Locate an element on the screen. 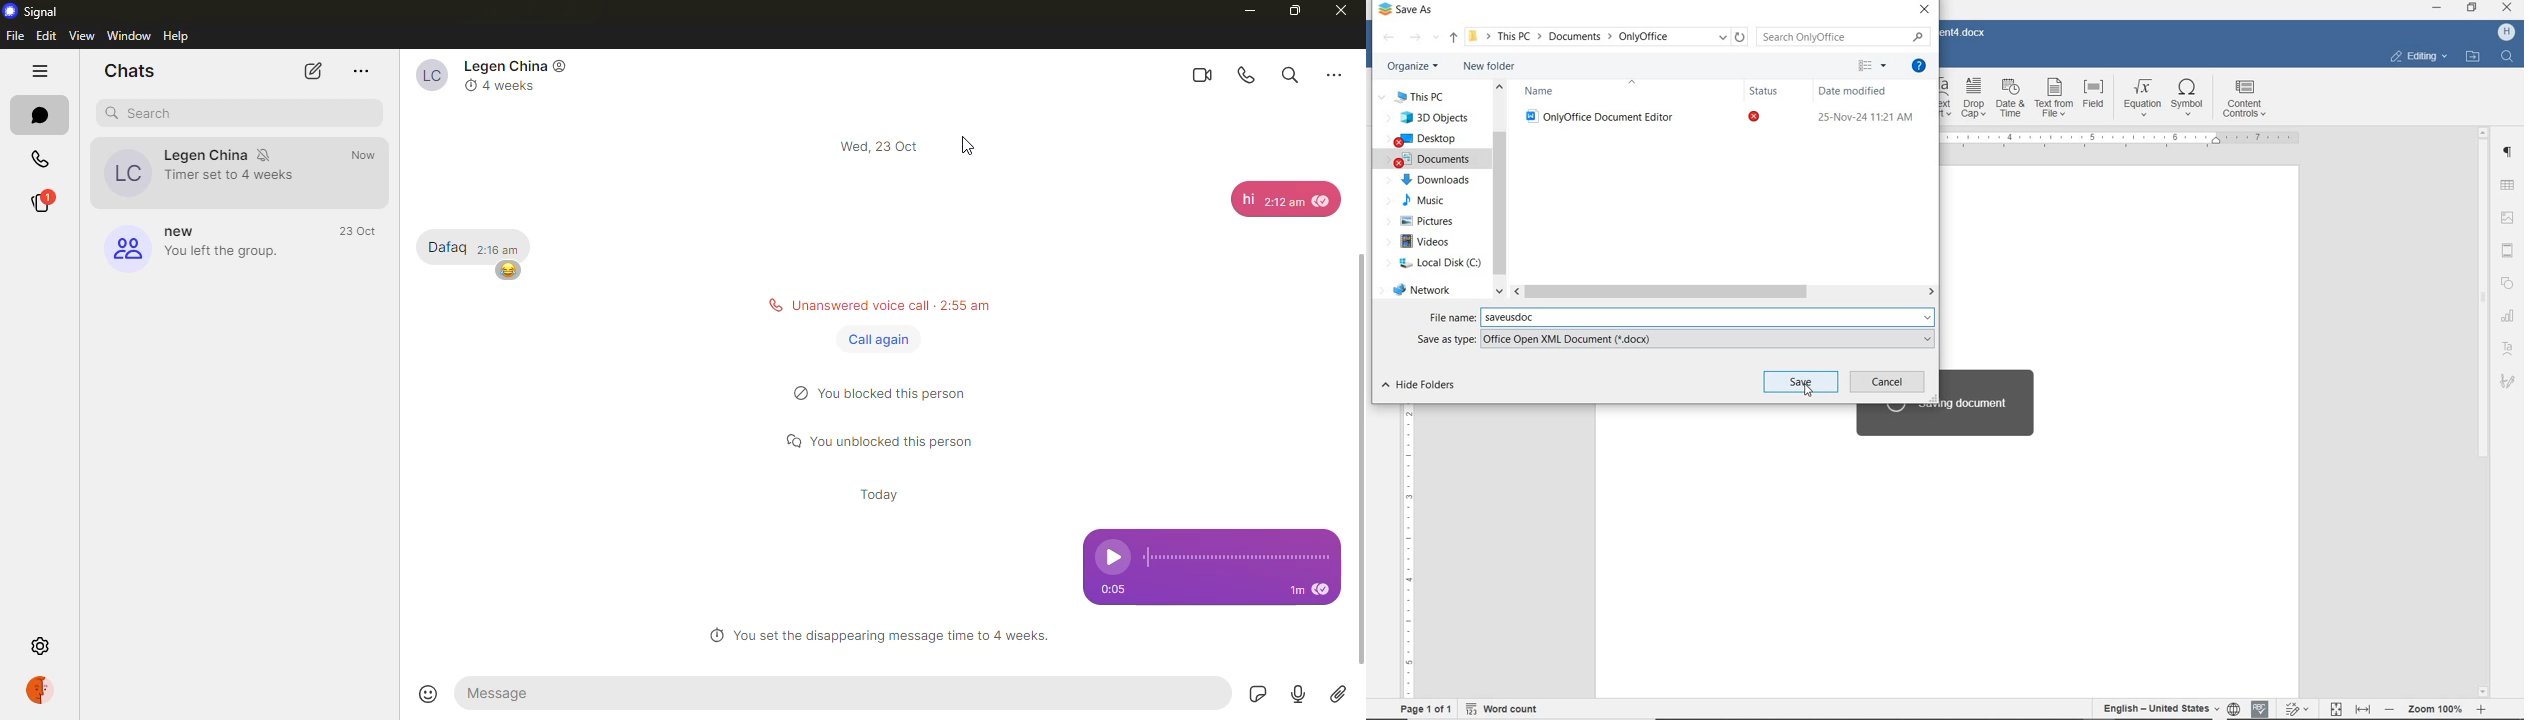 The width and height of the screenshot is (2548, 728). new folder is located at coordinates (1487, 67).